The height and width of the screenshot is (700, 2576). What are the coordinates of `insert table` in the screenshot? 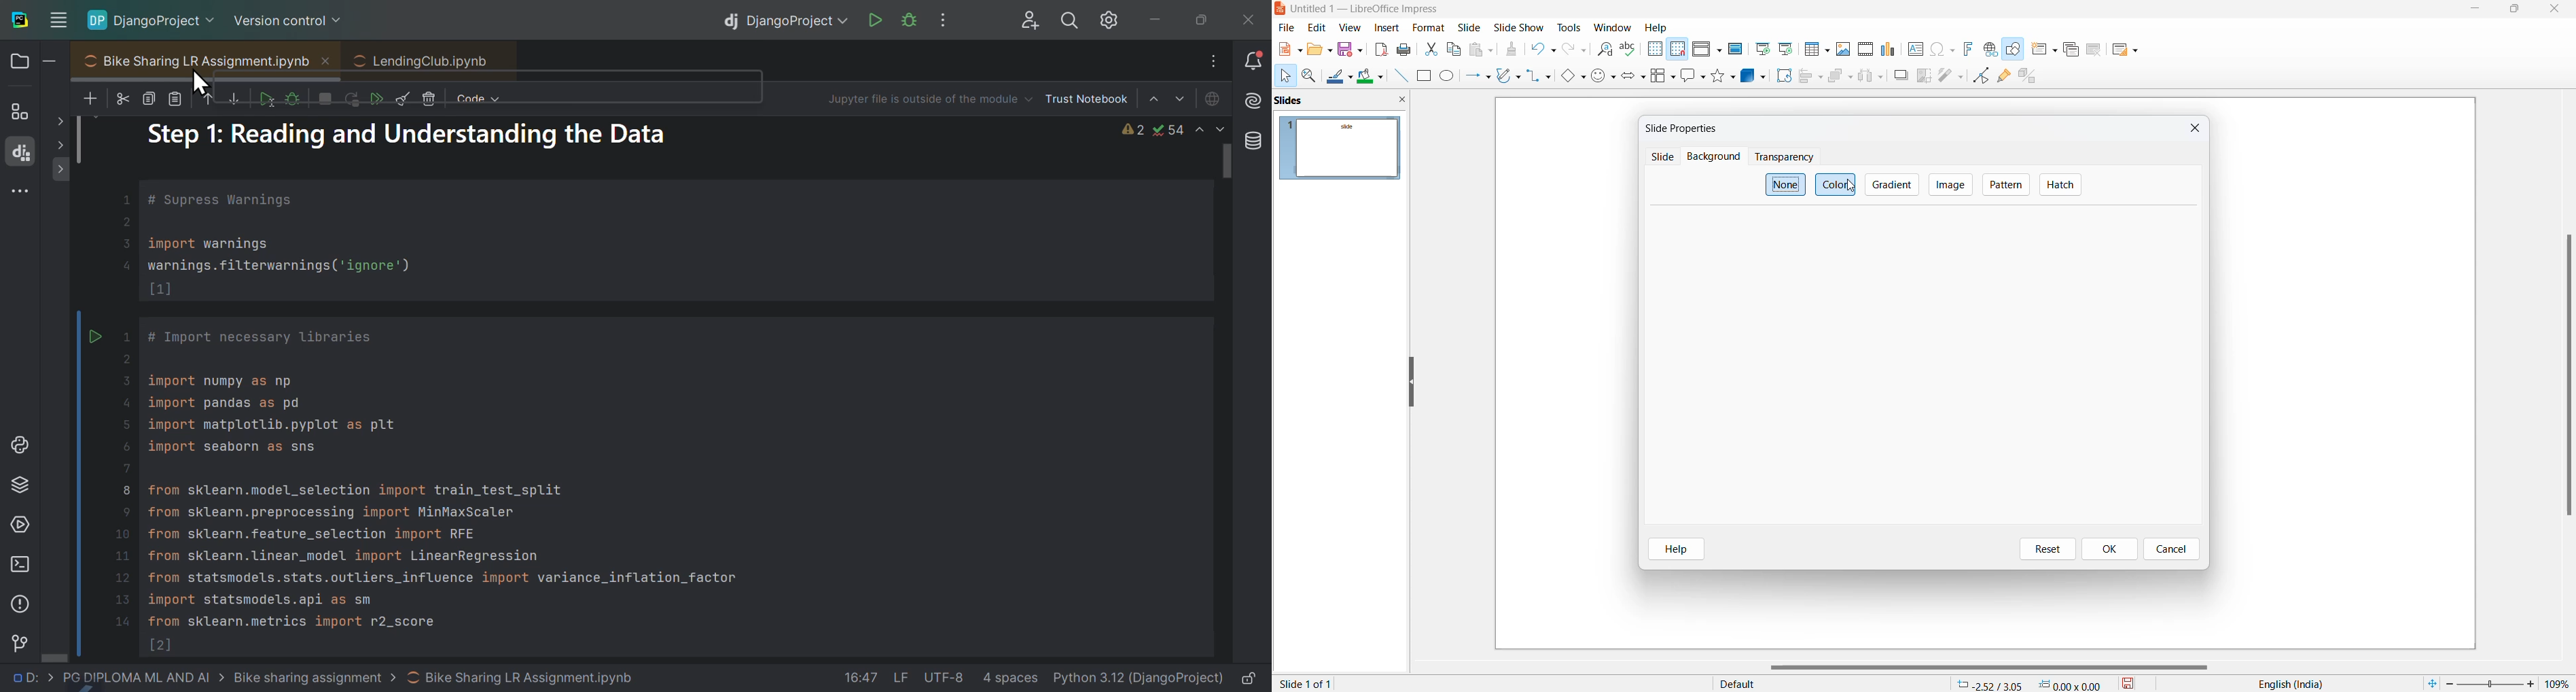 It's located at (1816, 49).